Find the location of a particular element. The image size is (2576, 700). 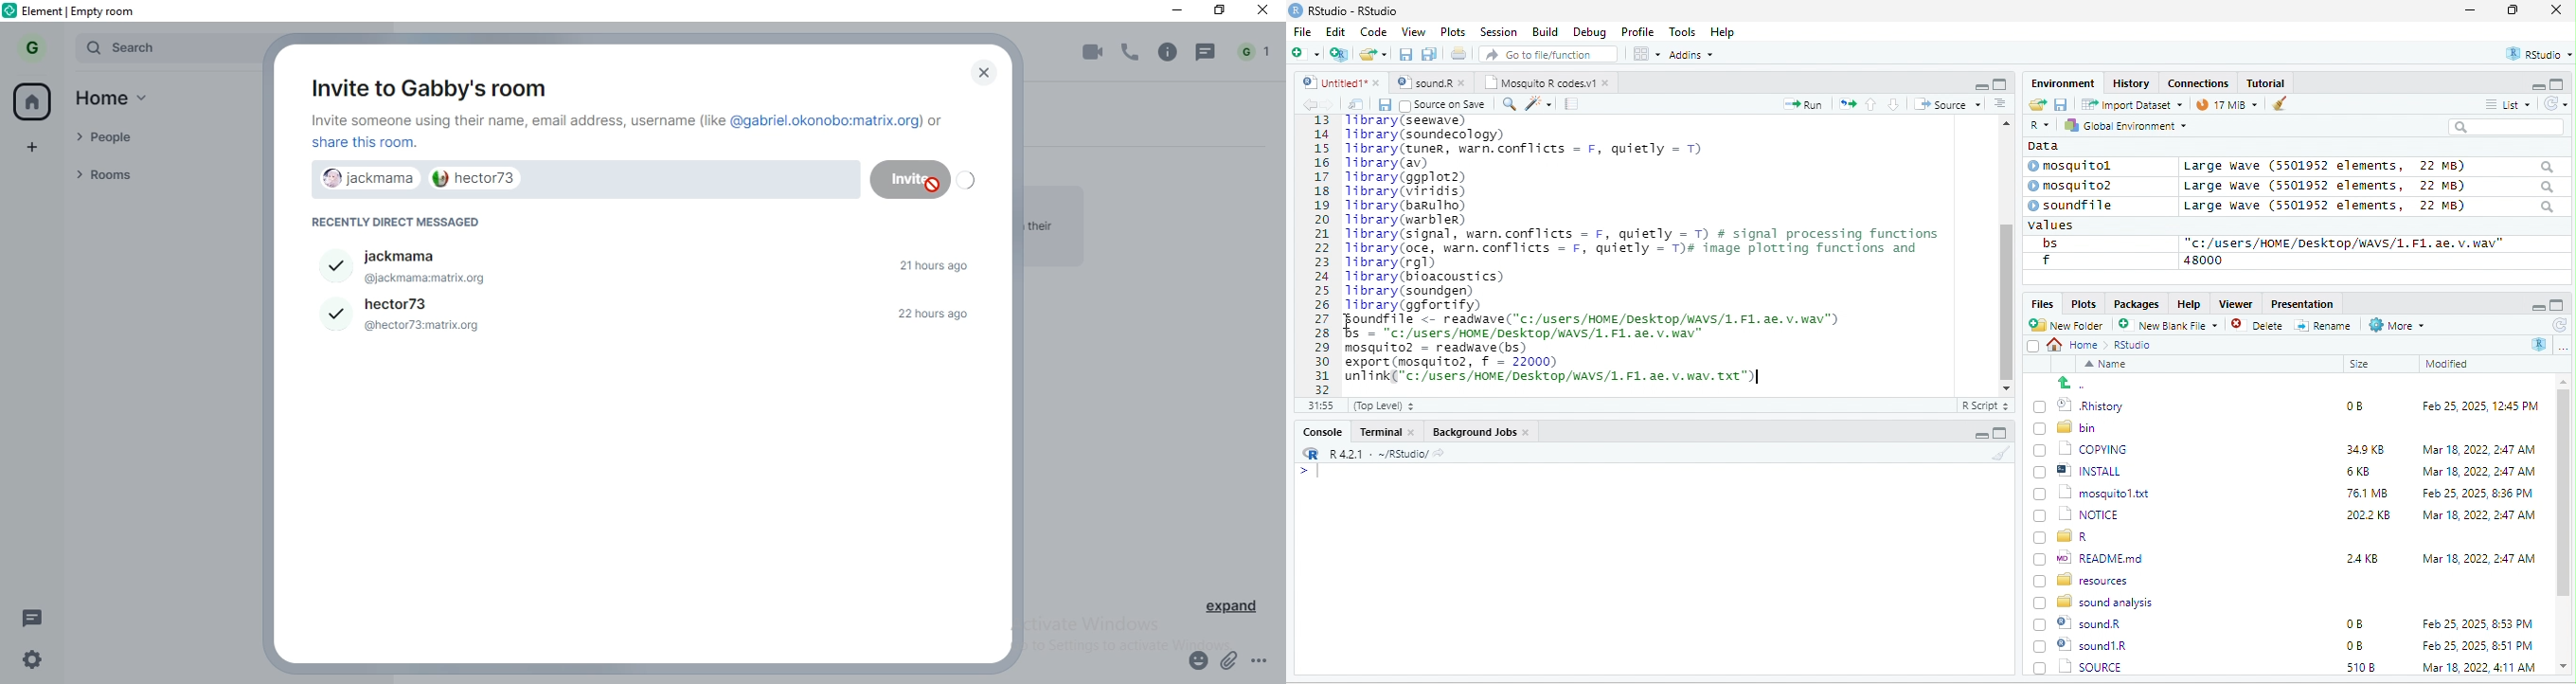

up is located at coordinates (1872, 103).